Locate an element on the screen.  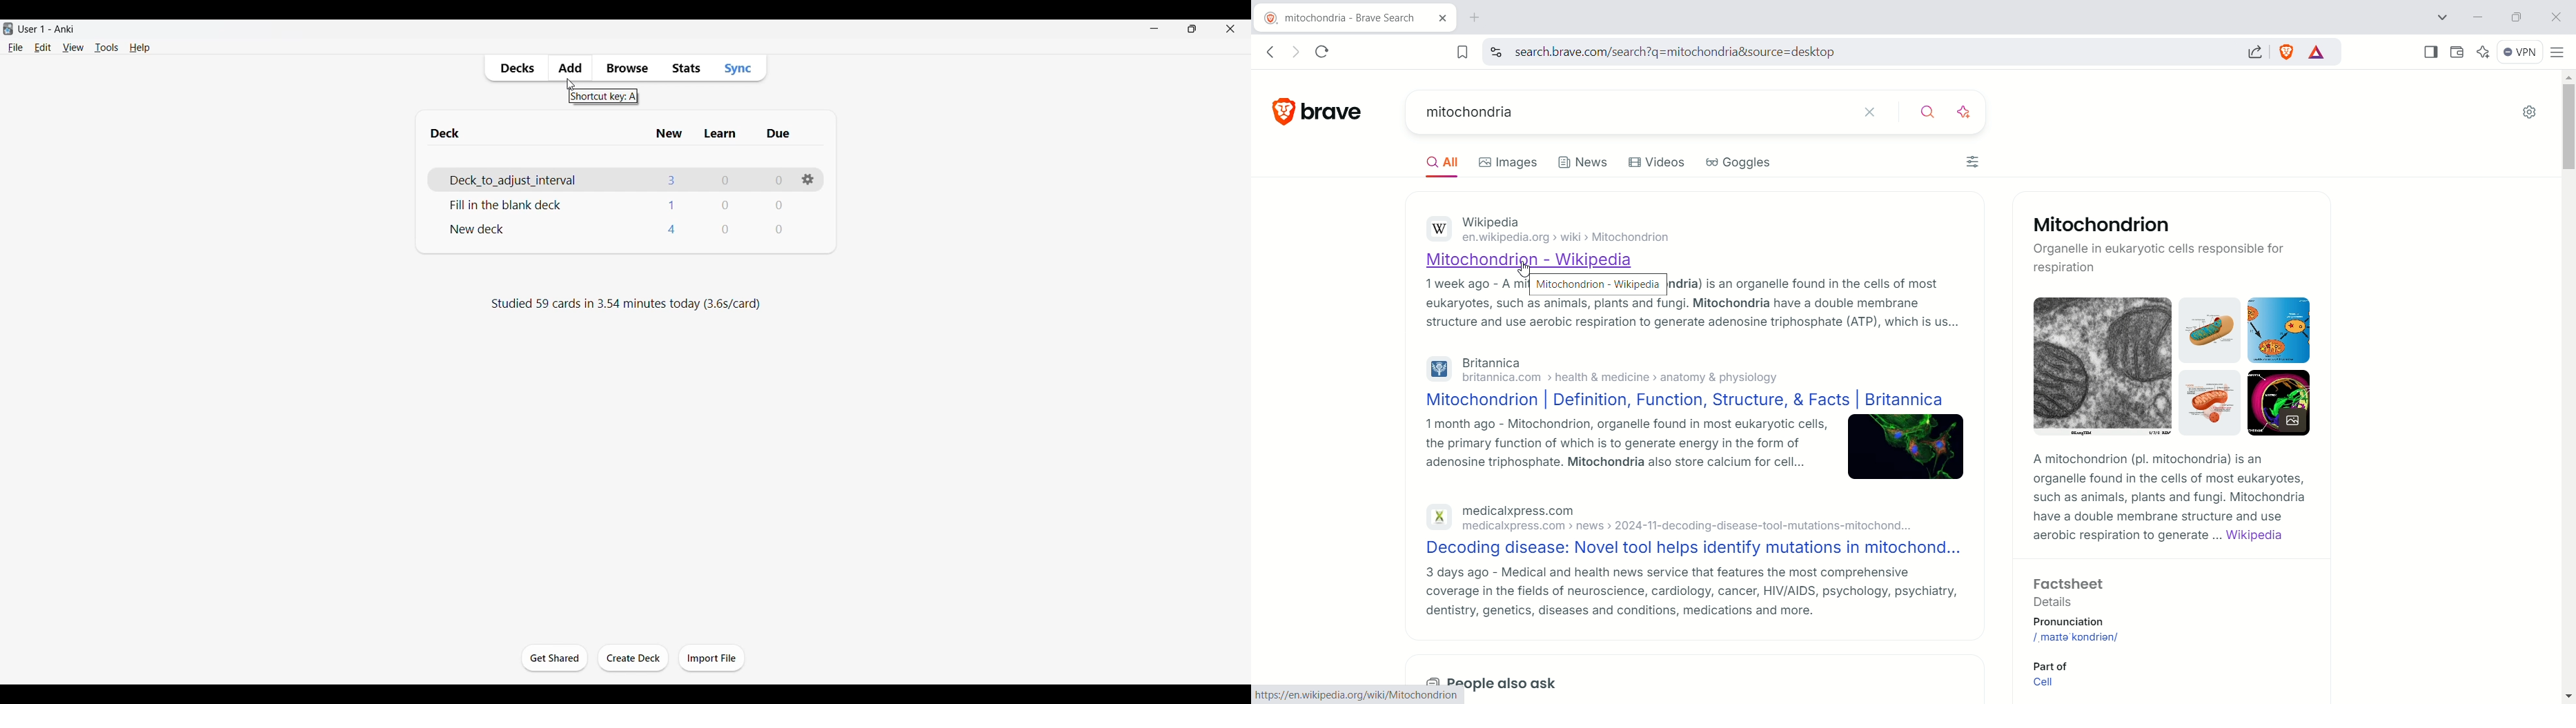
close is located at coordinates (2557, 18).